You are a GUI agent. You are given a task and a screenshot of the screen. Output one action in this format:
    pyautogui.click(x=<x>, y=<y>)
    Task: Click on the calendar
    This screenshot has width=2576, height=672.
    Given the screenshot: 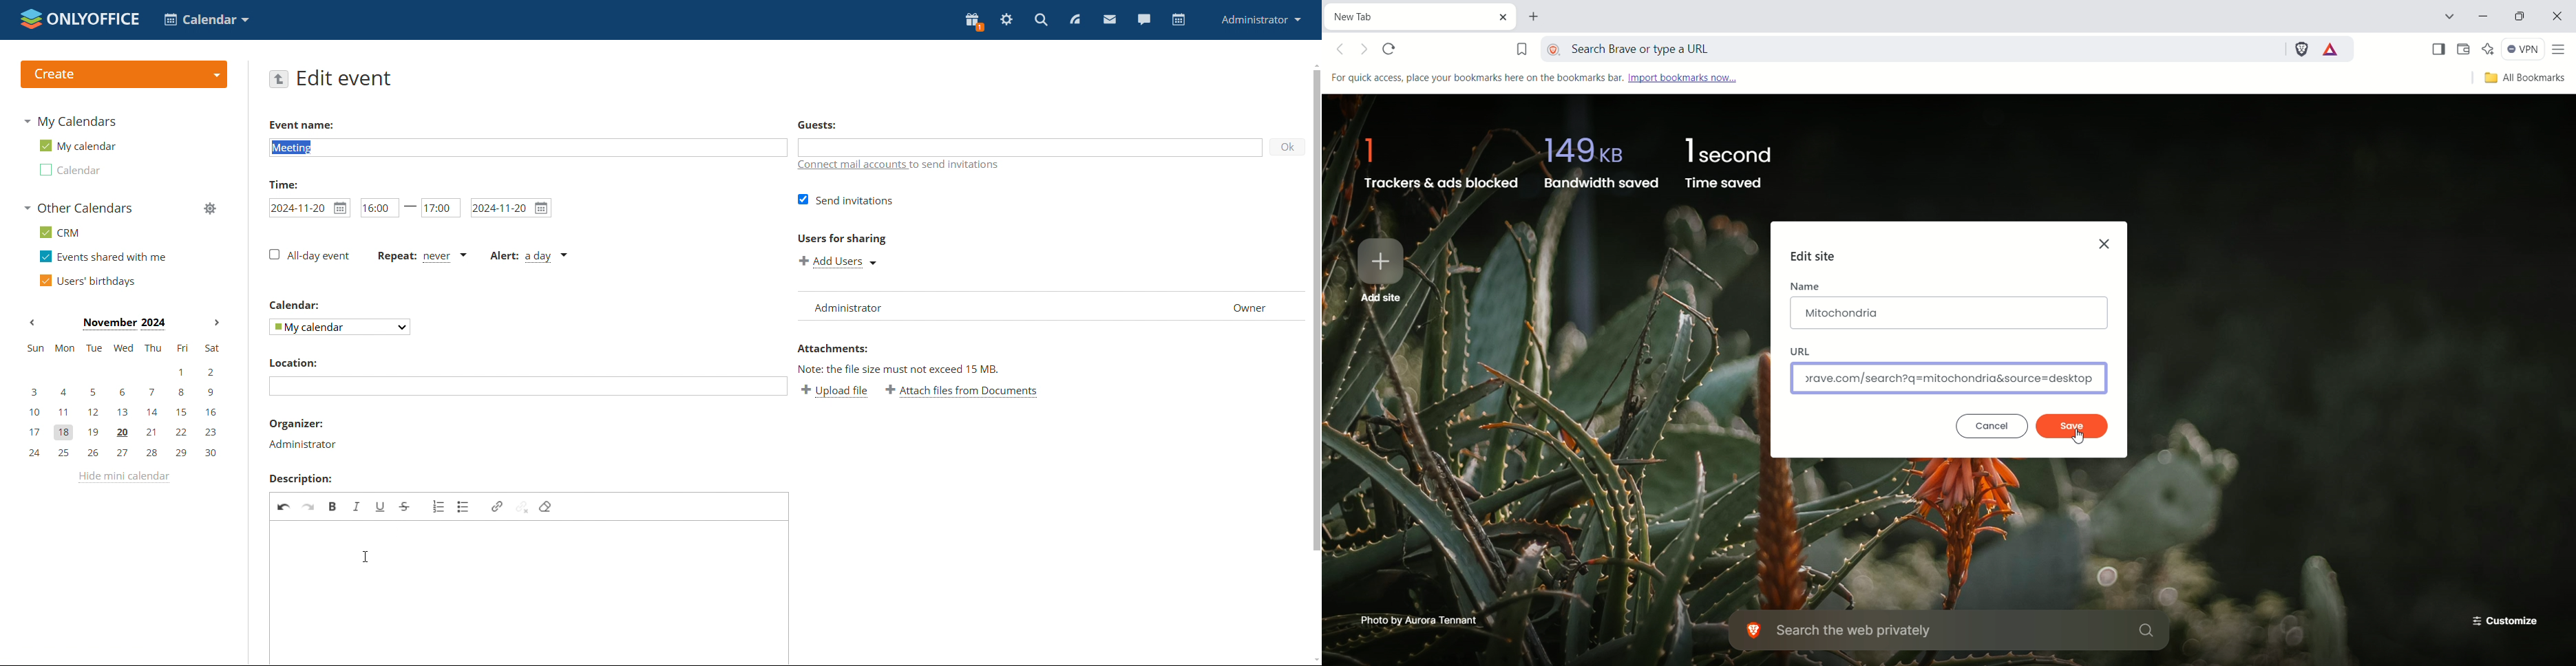 What is the action you would take?
    pyautogui.click(x=1180, y=19)
    